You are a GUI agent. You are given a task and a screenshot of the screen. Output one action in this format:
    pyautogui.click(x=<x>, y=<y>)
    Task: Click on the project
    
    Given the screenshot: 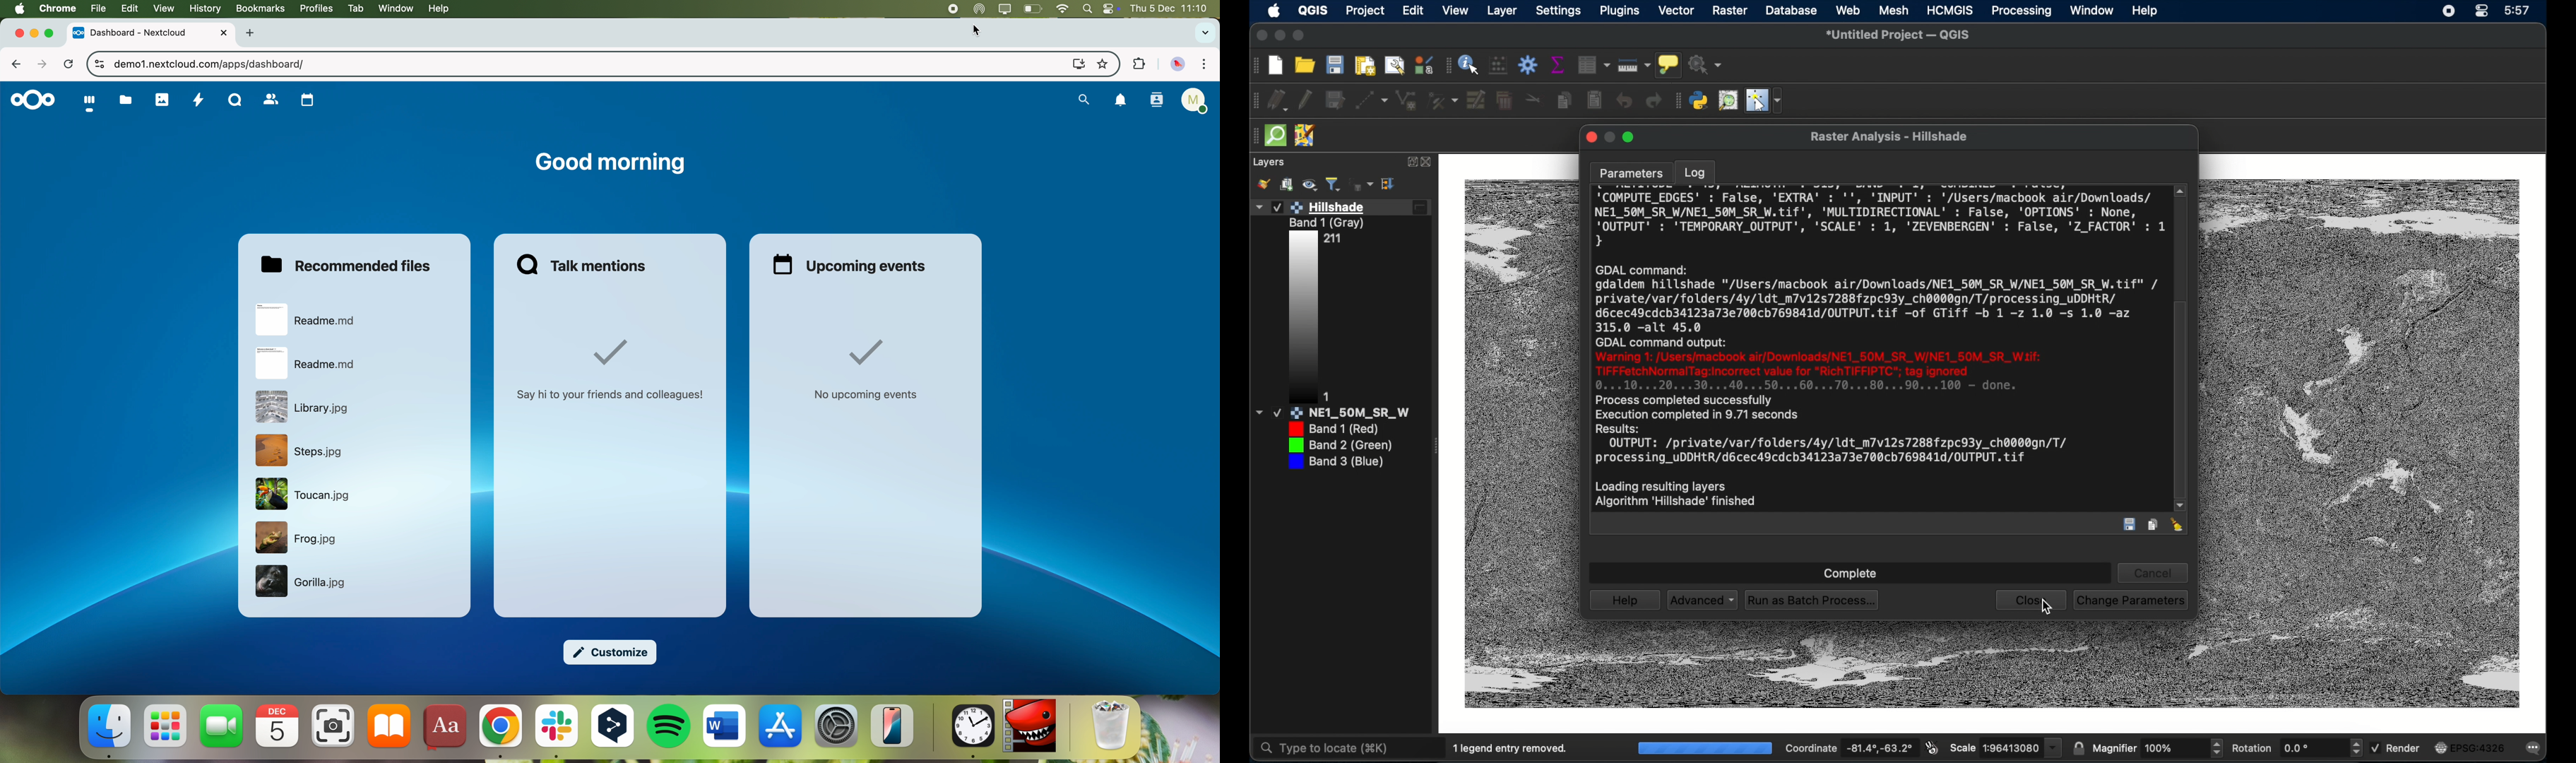 What is the action you would take?
    pyautogui.click(x=1365, y=11)
    